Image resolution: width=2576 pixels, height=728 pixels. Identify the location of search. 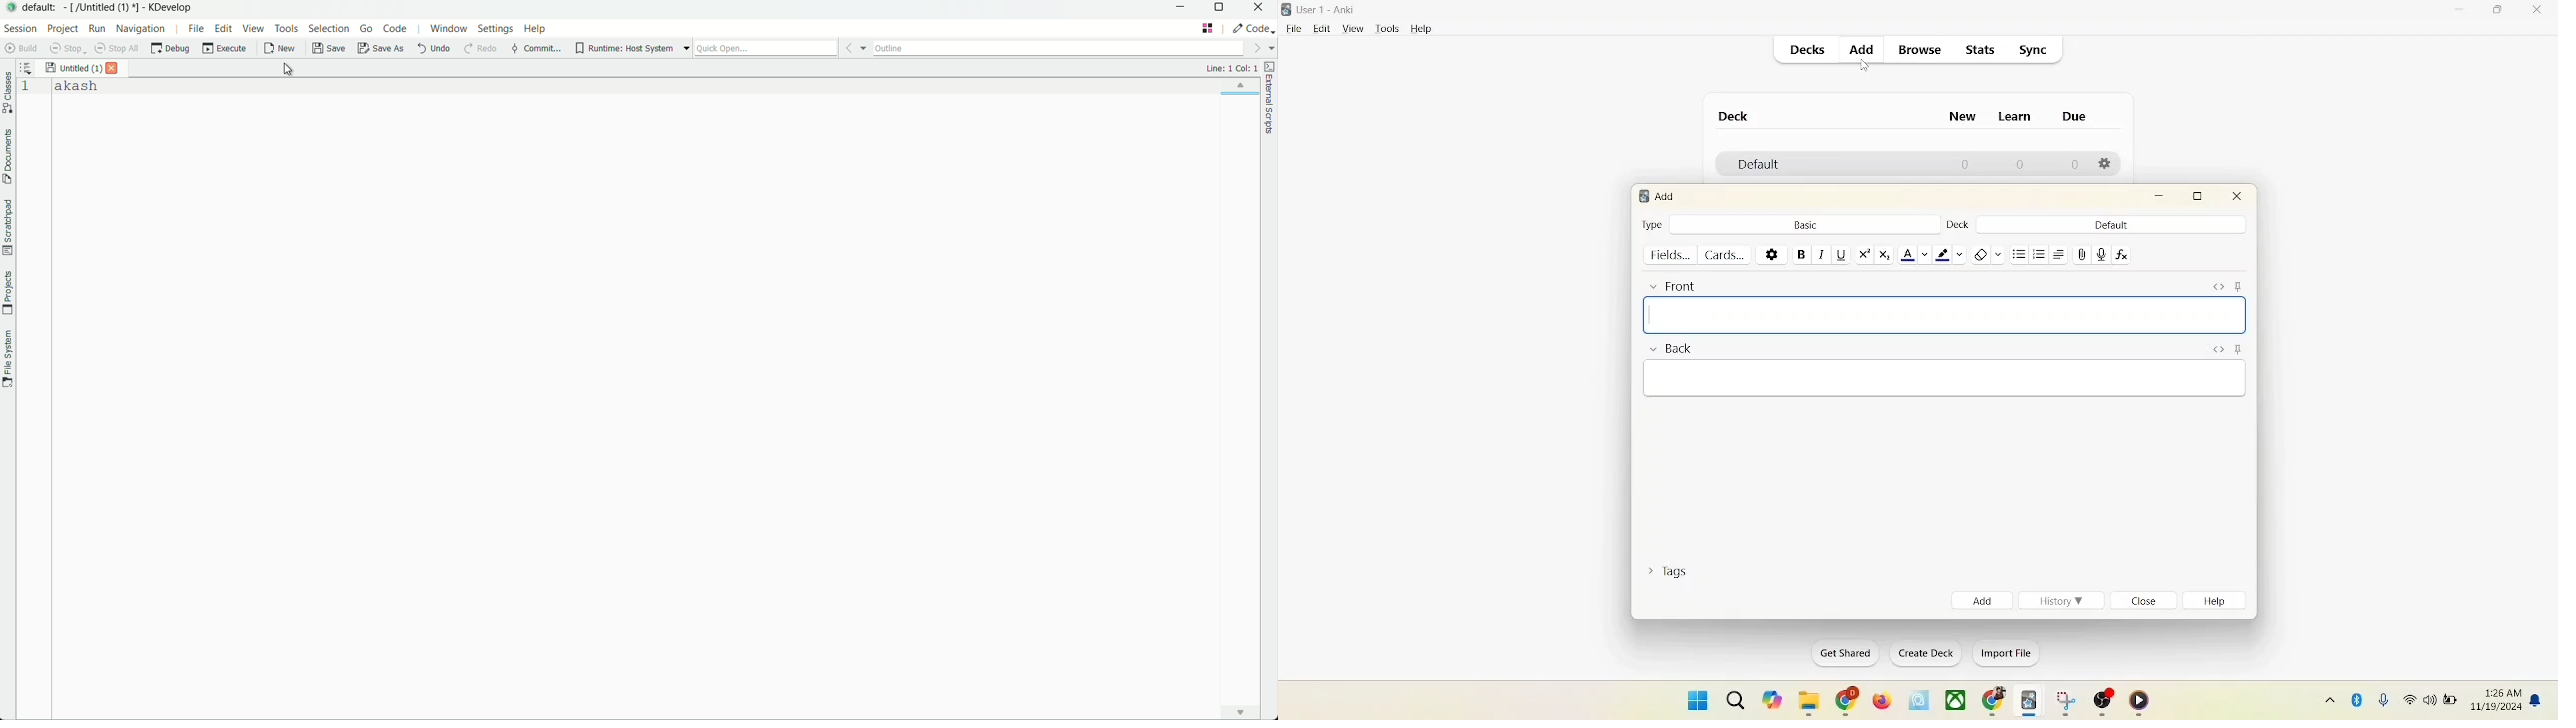
(1734, 696).